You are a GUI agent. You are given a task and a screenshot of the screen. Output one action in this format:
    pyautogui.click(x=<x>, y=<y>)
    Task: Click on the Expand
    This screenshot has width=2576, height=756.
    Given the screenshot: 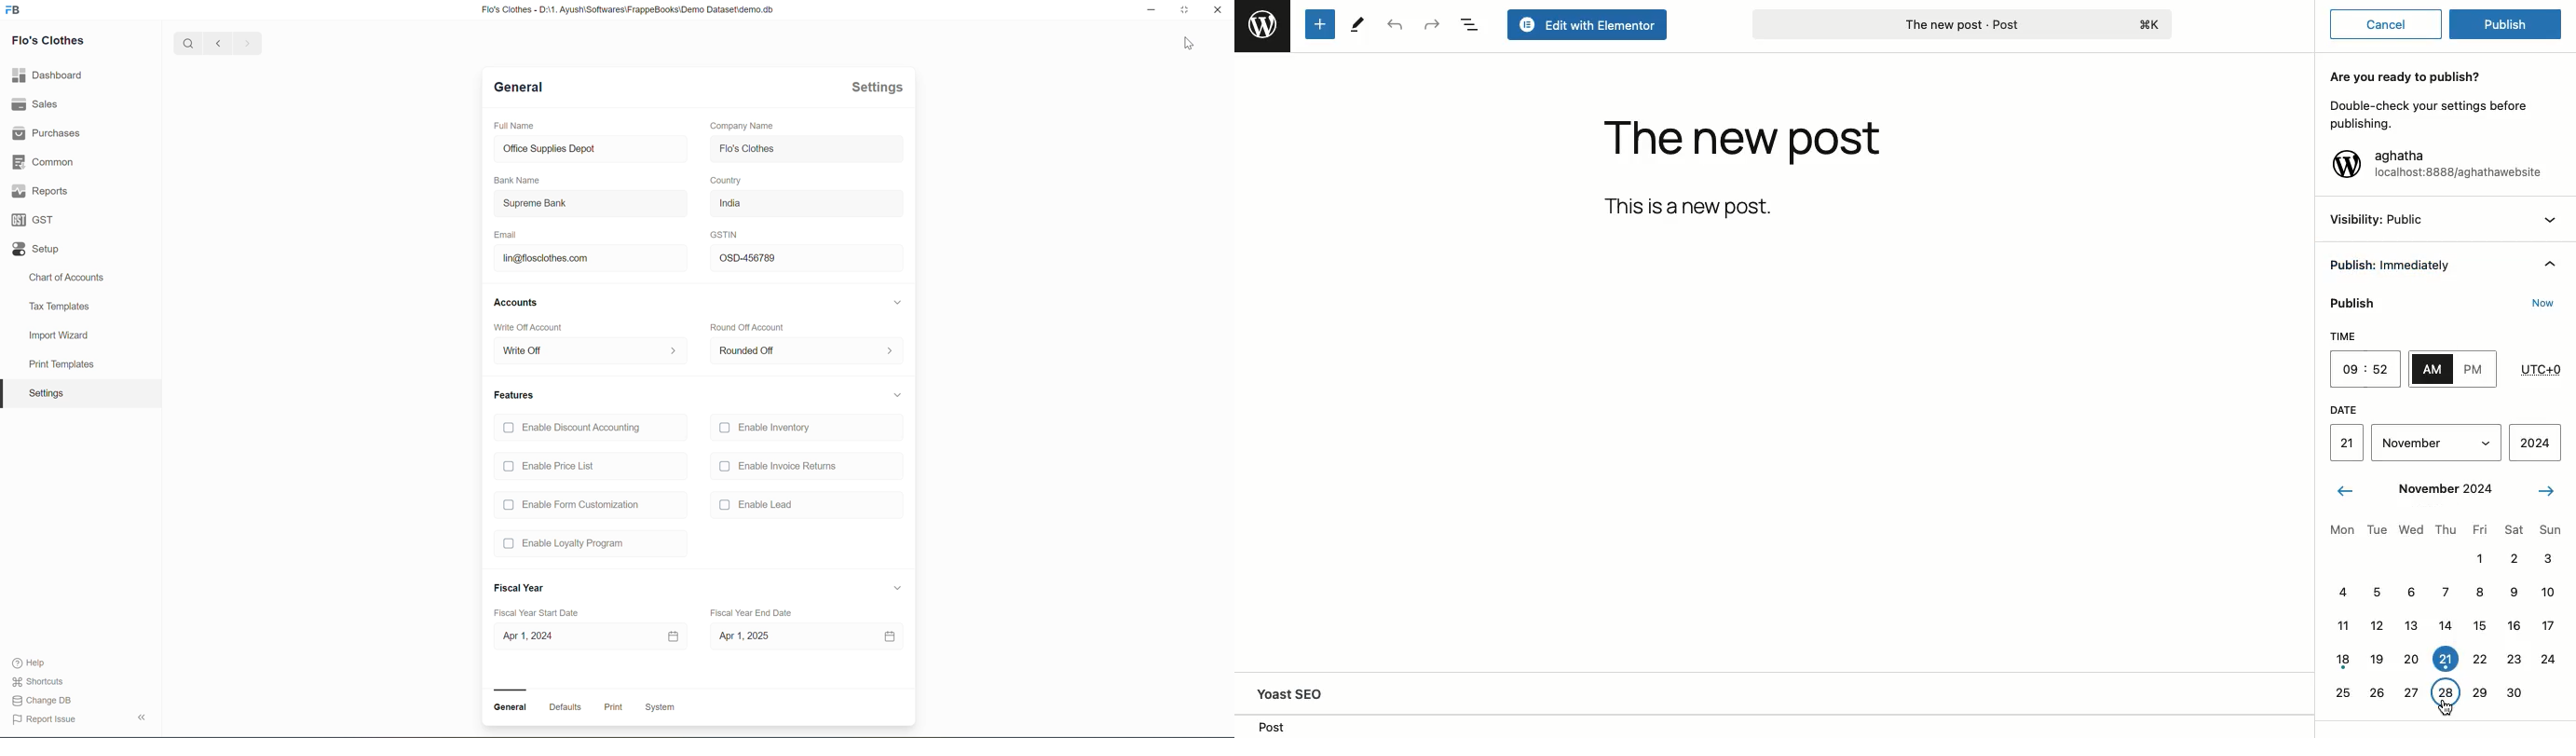 What is the action you would take?
    pyautogui.click(x=2550, y=266)
    